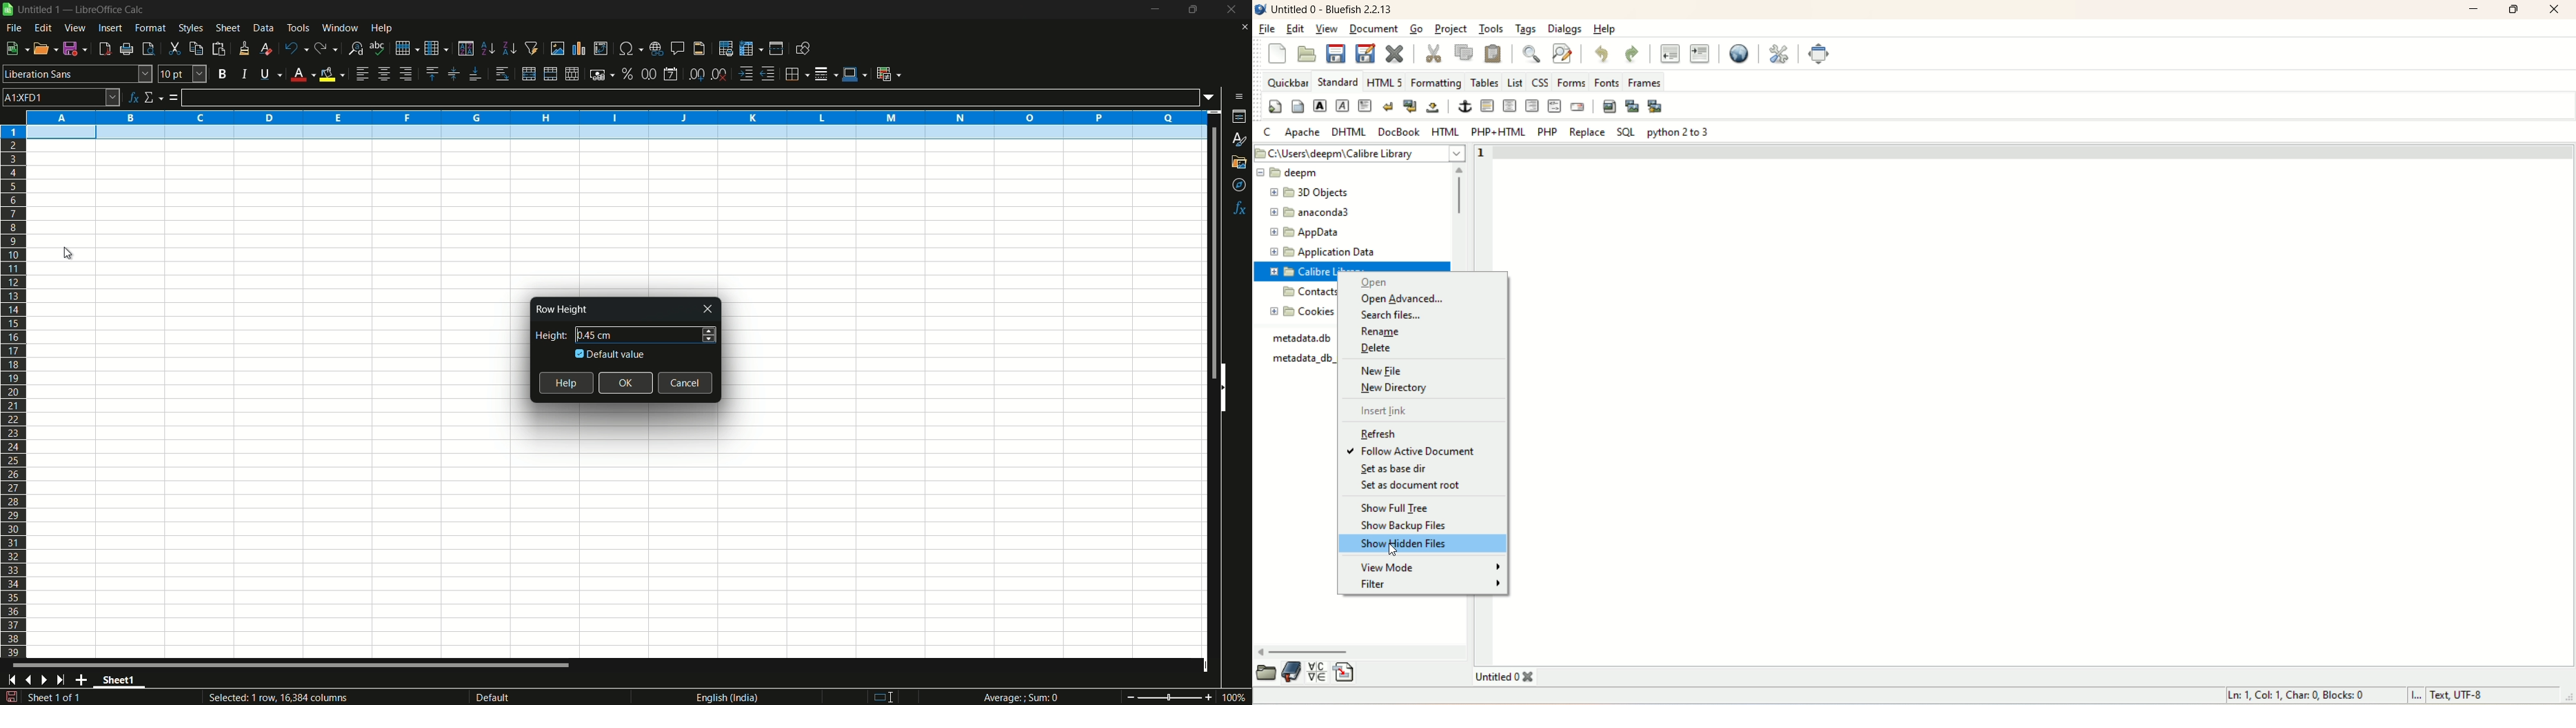 This screenshot has width=2576, height=728. I want to click on column, so click(437, 49).